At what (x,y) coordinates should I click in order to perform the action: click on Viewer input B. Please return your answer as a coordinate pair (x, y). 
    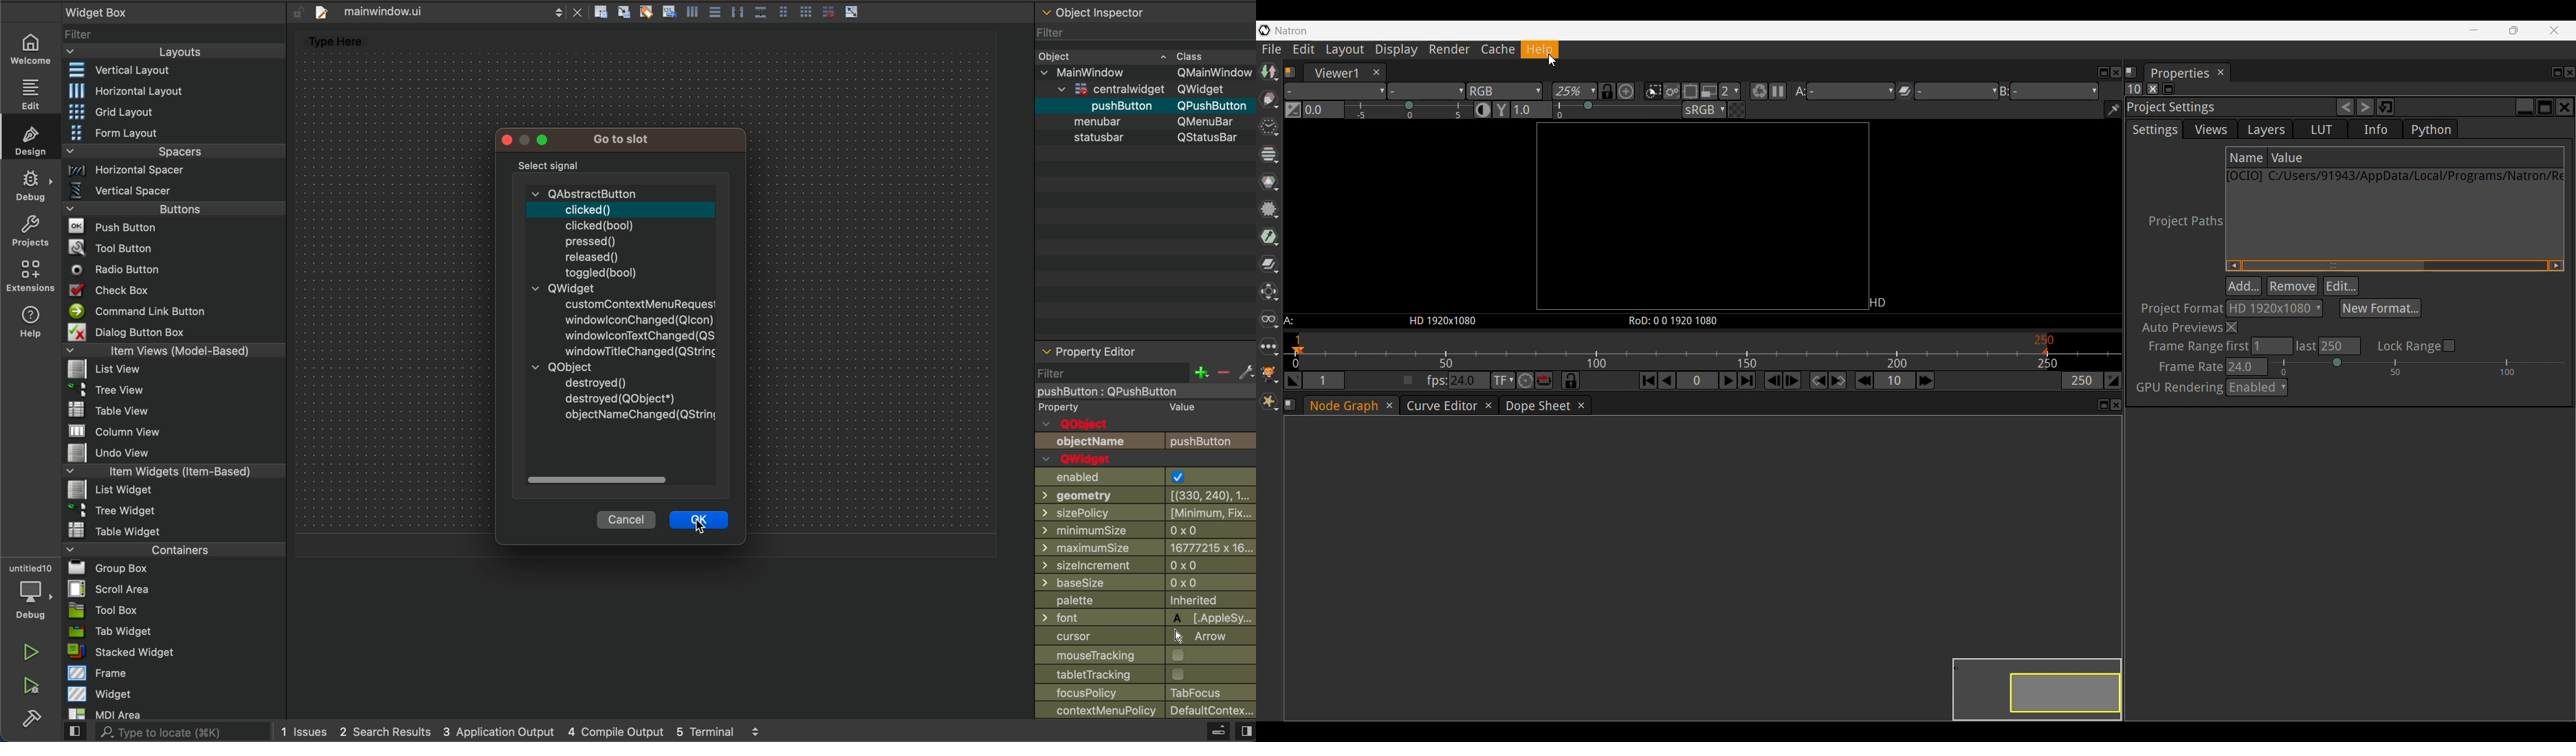
    Looking at the image, I should click on (2049, 90).